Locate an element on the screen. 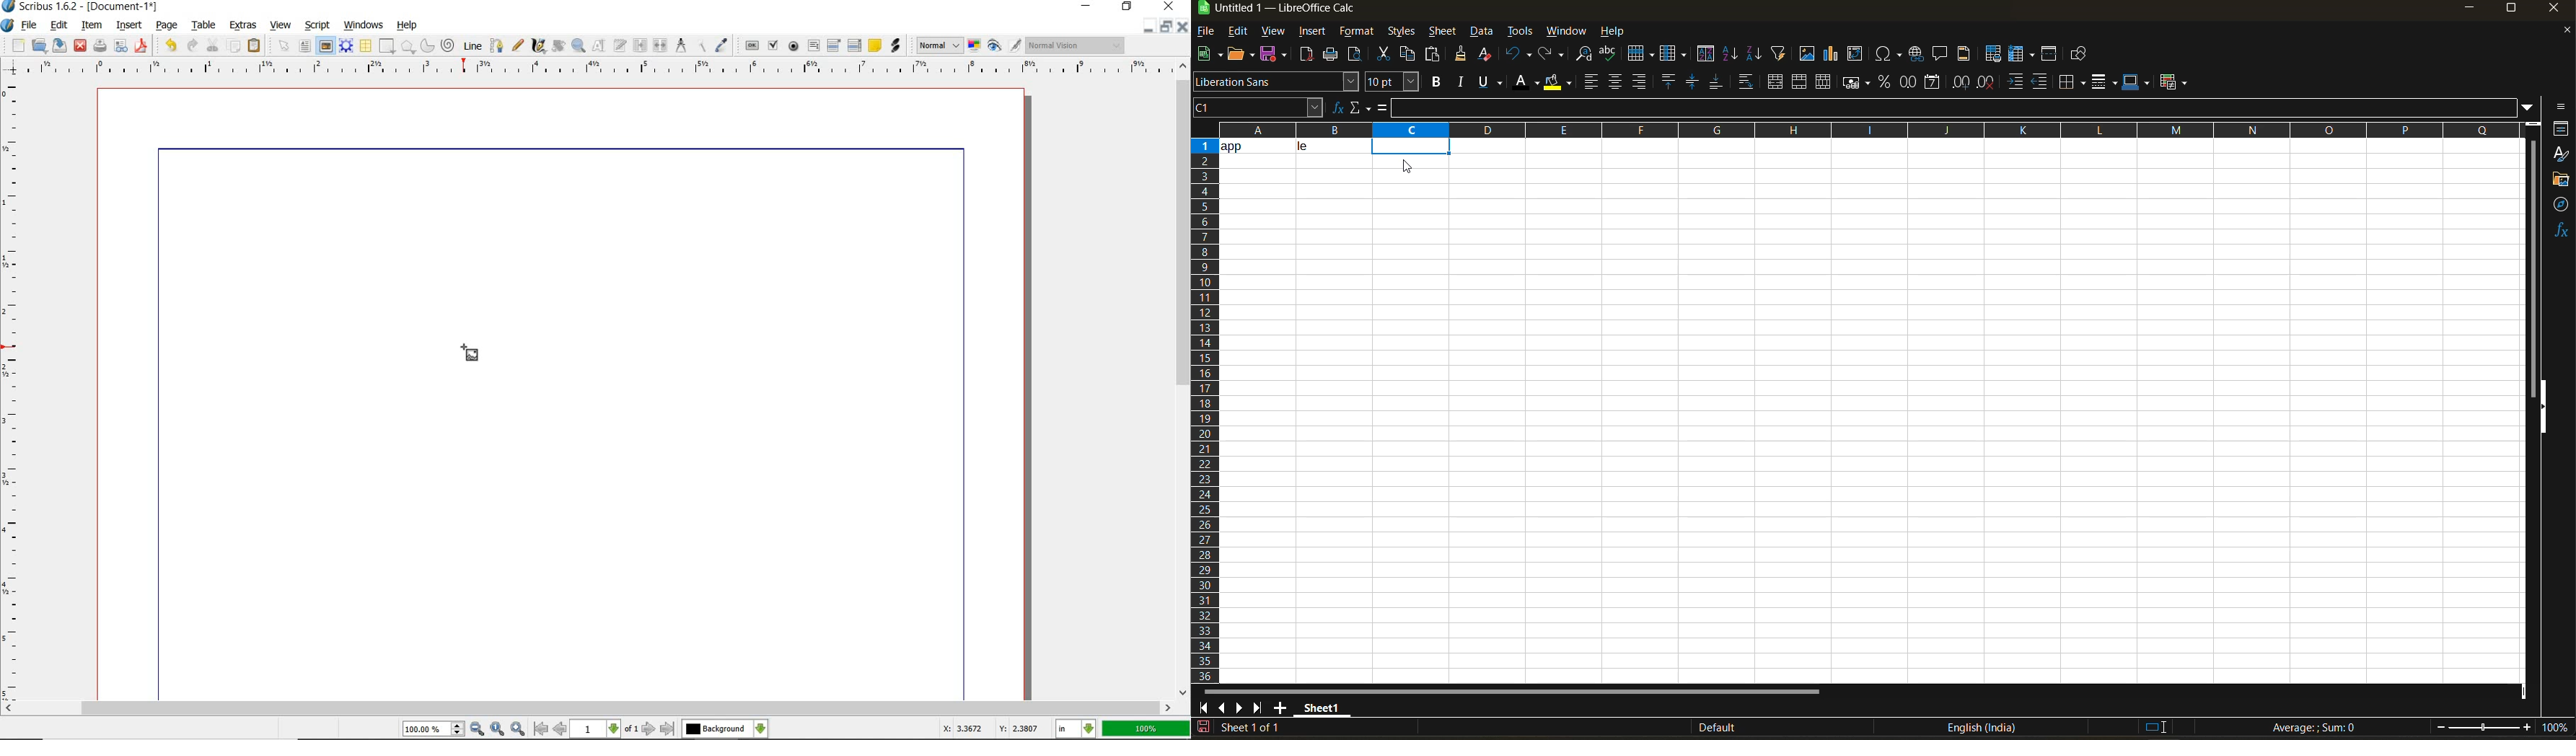 The height and width of the screenshot is (756, 2576). zoom slider is located at coordinates (2484, 728).